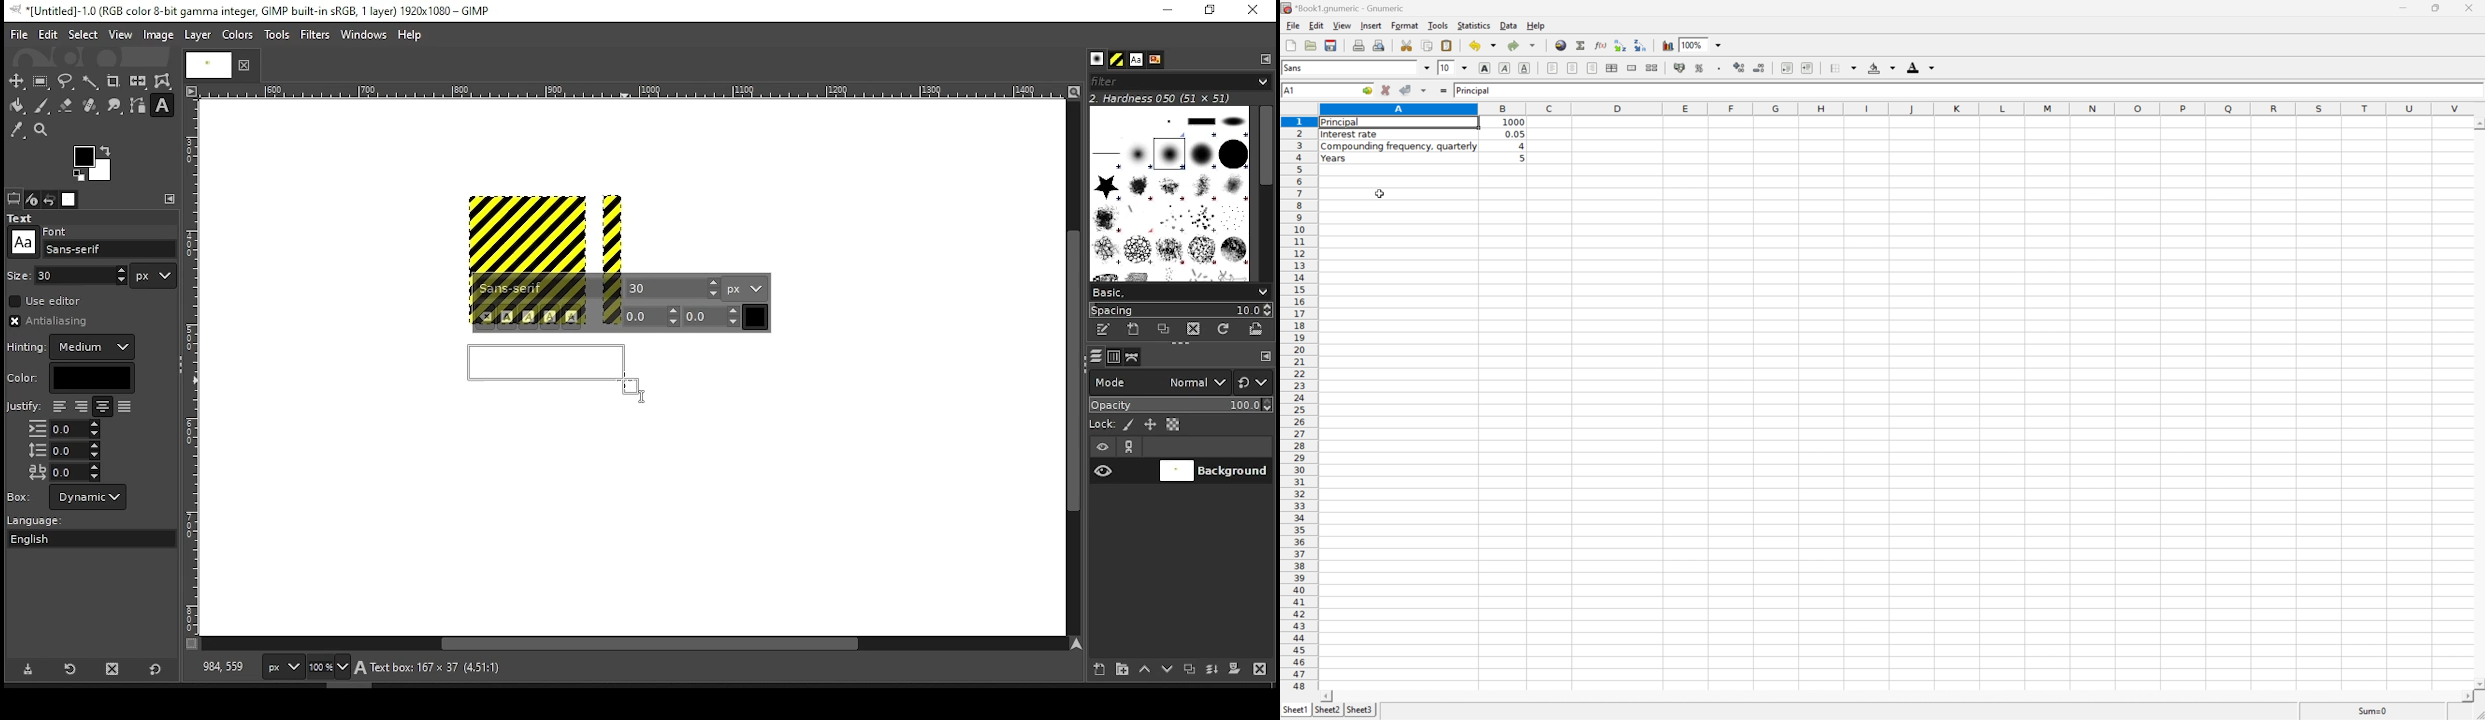  I want to click on decrease indent, so click(1787, 67).